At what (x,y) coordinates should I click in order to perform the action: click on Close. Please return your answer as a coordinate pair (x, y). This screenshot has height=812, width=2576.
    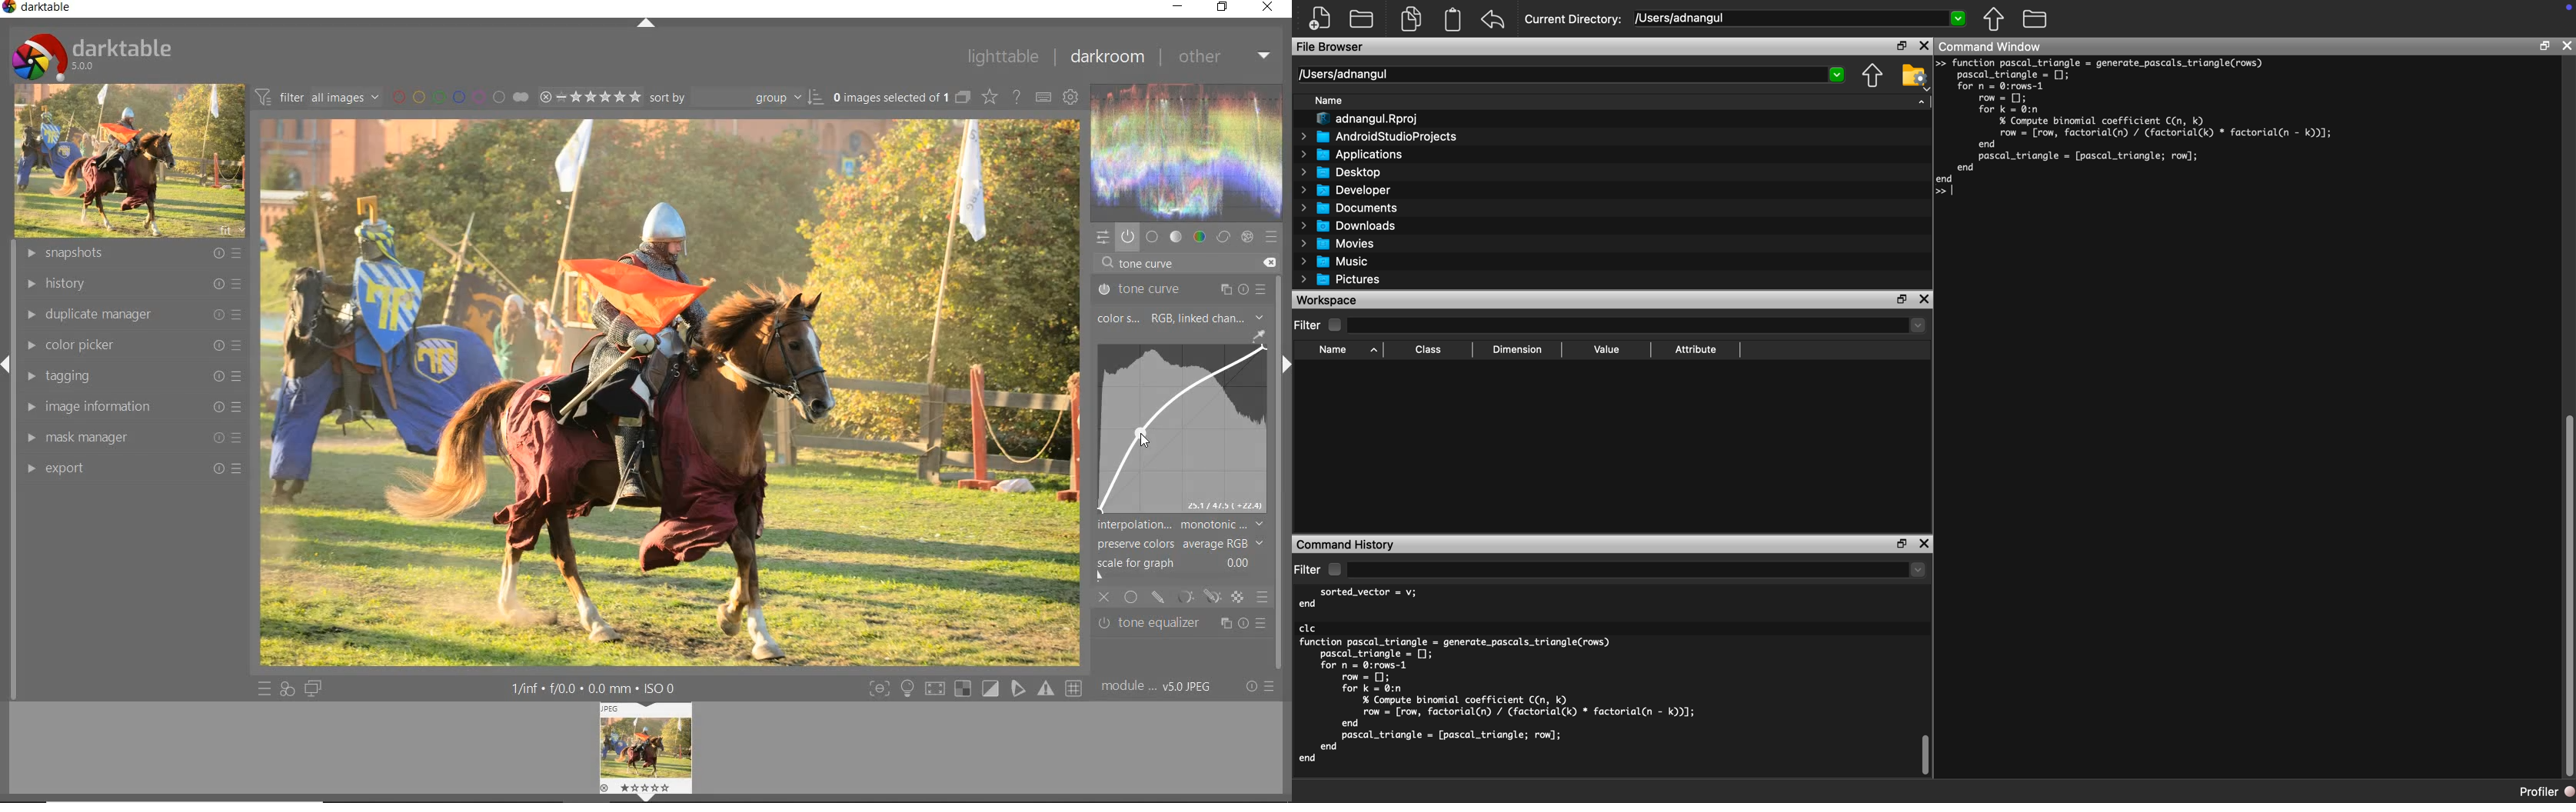
    Looking at the image, I should click on (1925, 300).